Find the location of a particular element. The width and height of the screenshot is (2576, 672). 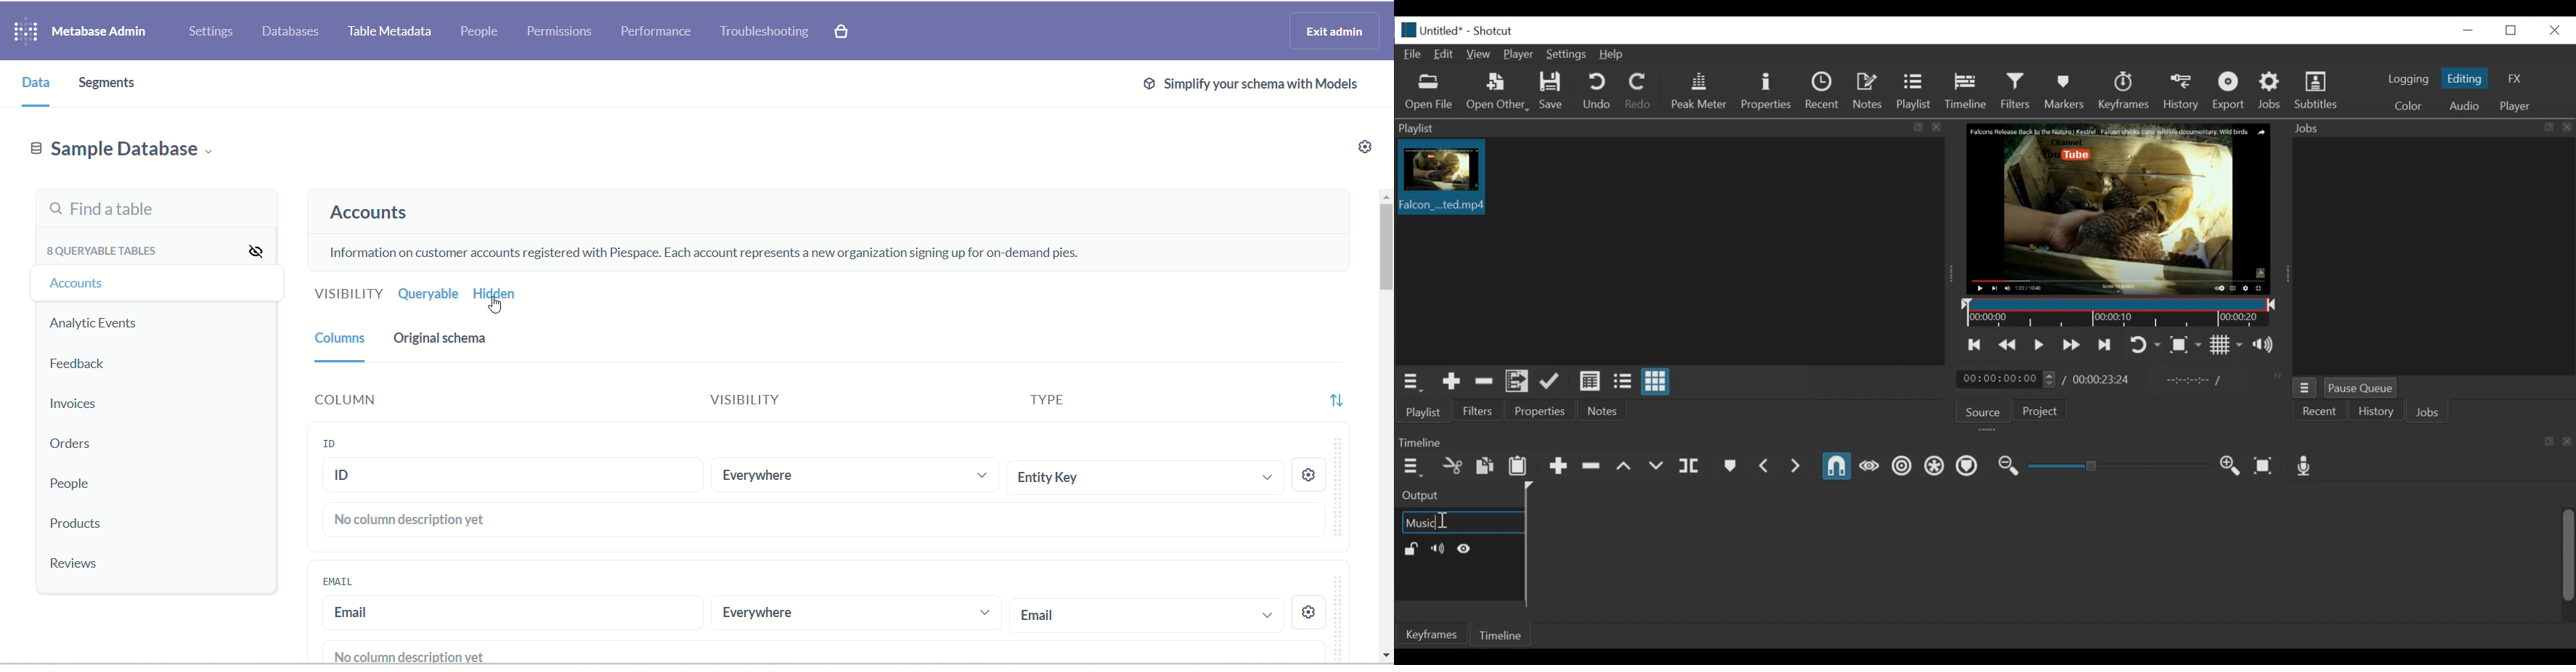

databases is located at coordinates (290, 33).